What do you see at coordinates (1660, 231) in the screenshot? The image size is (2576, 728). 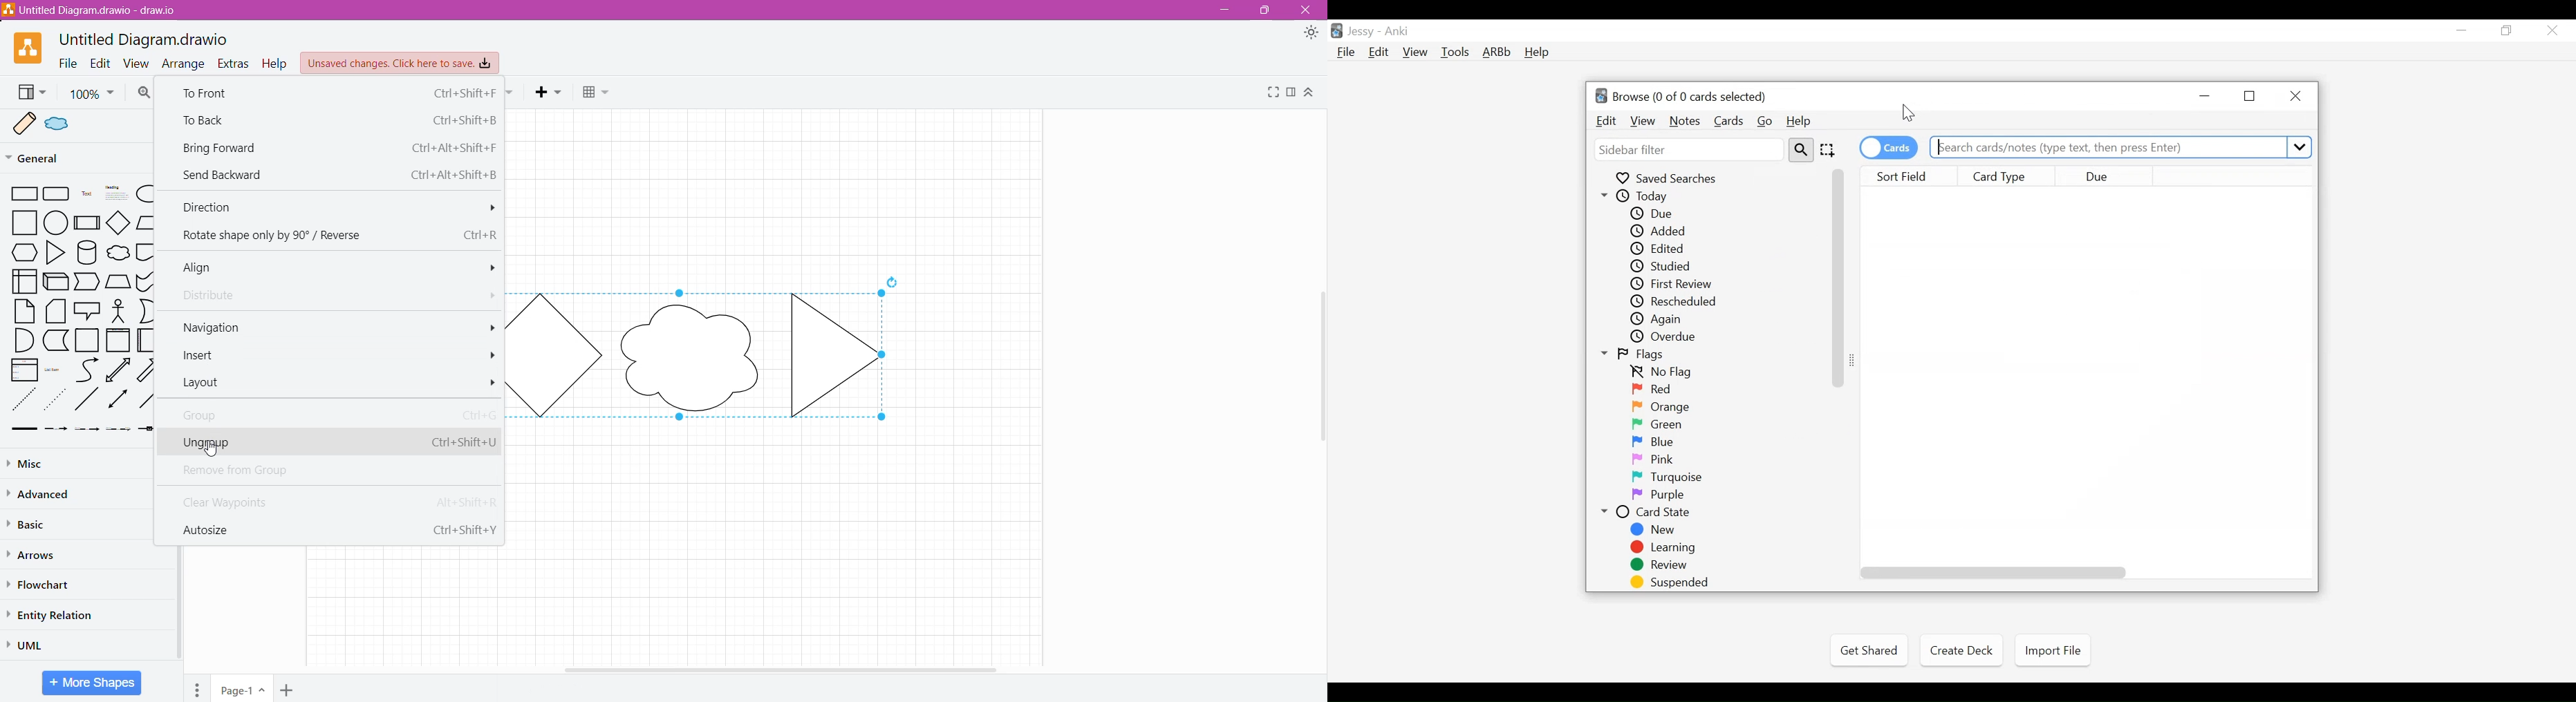 I see `Added` at bounding box center [1660, 231].